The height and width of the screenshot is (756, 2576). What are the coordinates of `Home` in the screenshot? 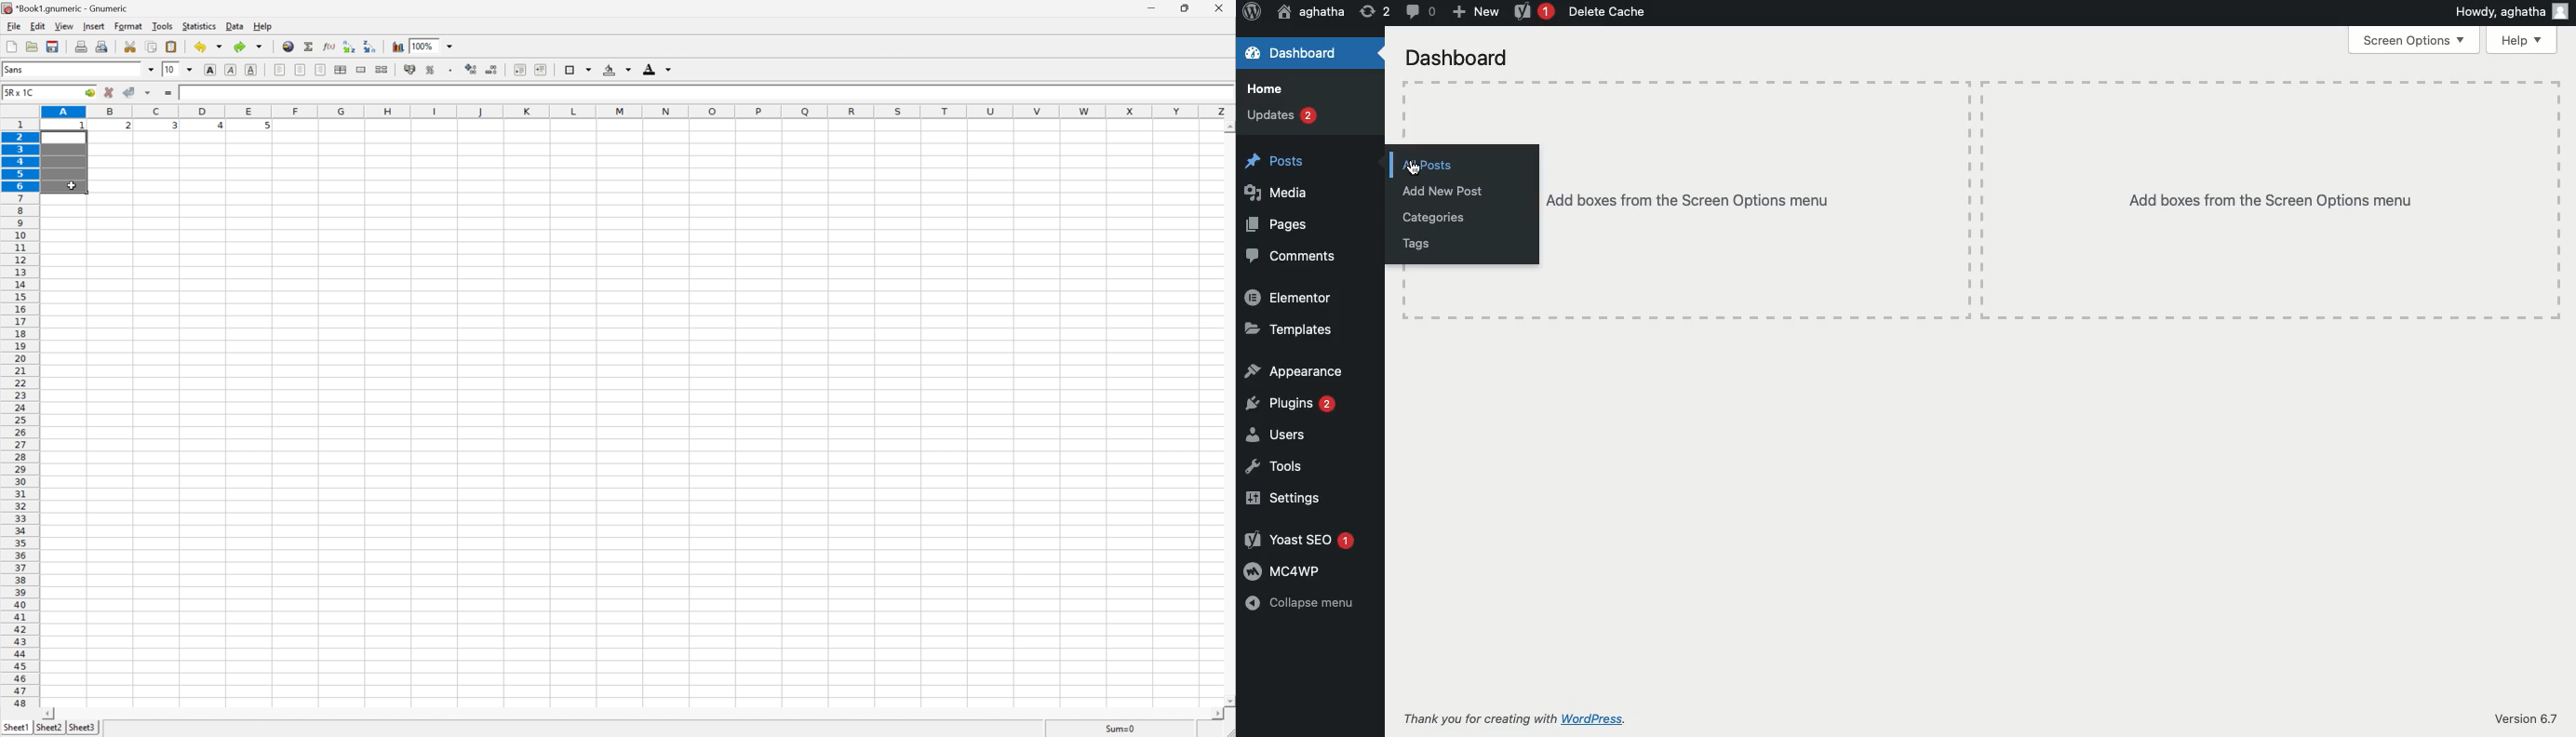 It's located at (1268, 87).